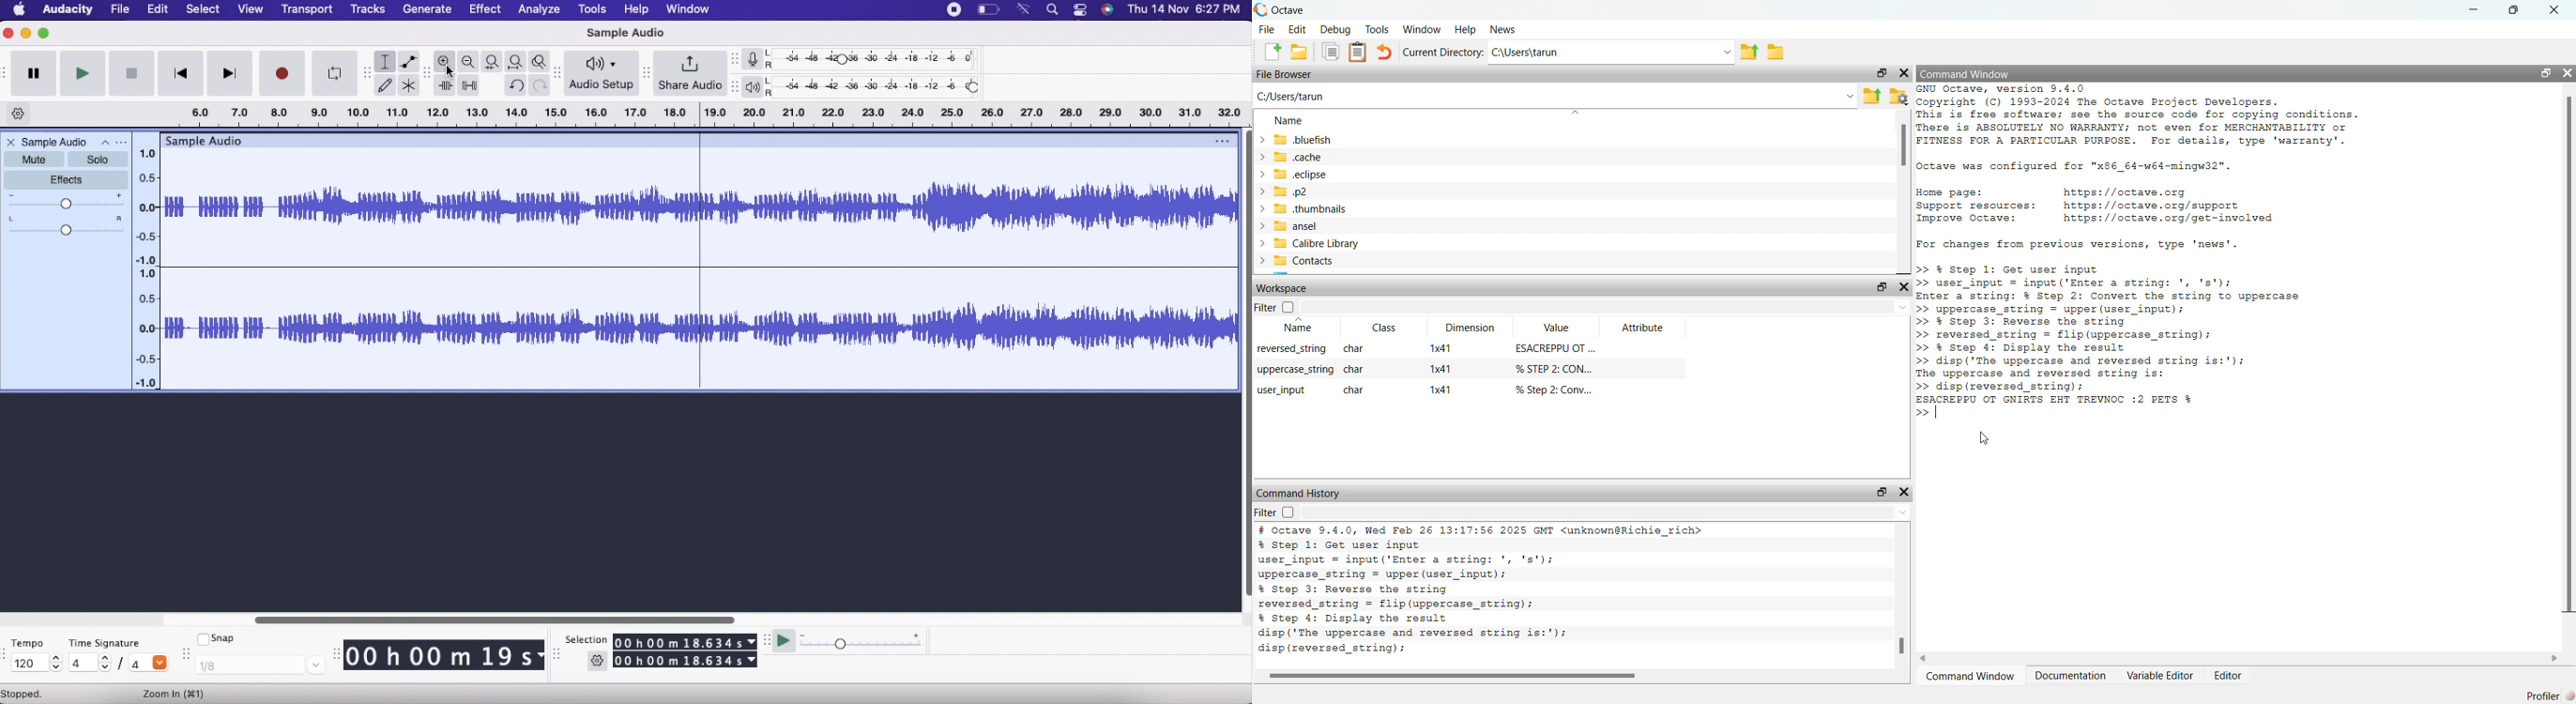 The width and height of the screenshot is (2576, 728). I want to click on Home, so click(19, 10).